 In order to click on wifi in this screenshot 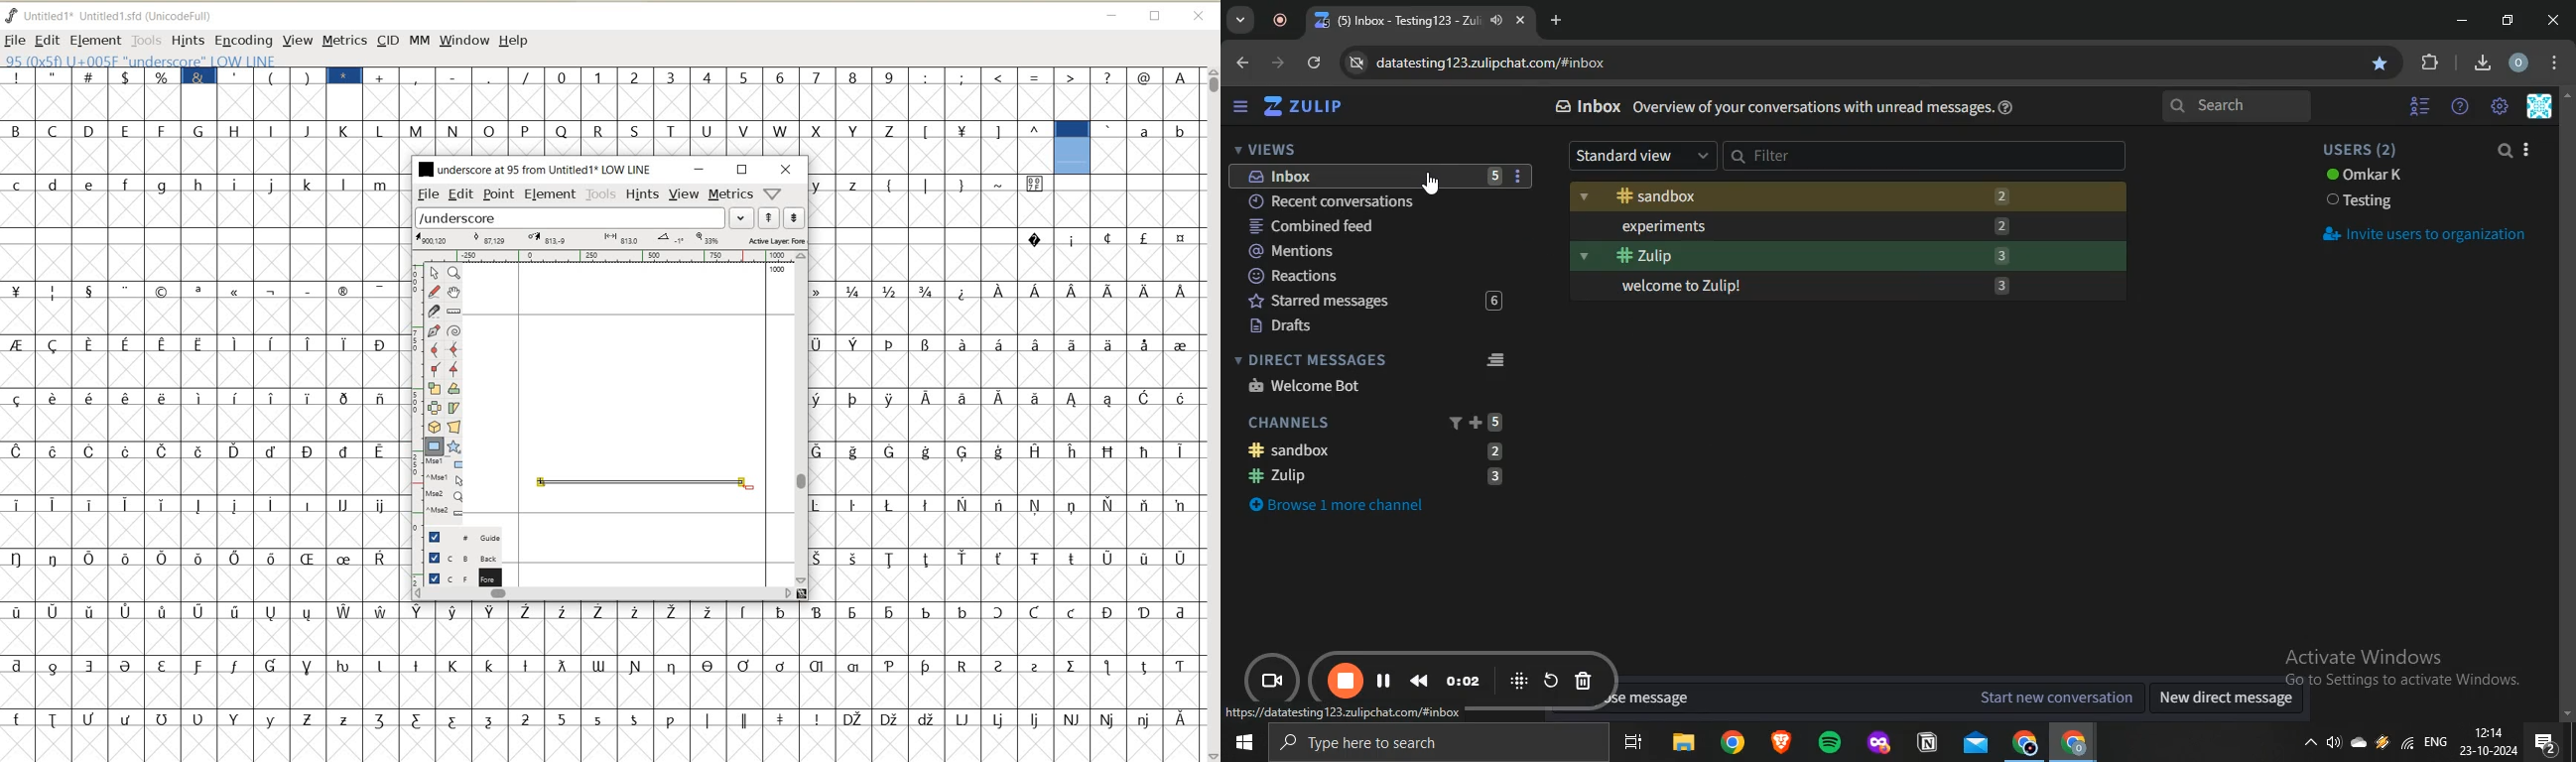, I will do `click(2405, 748)`.